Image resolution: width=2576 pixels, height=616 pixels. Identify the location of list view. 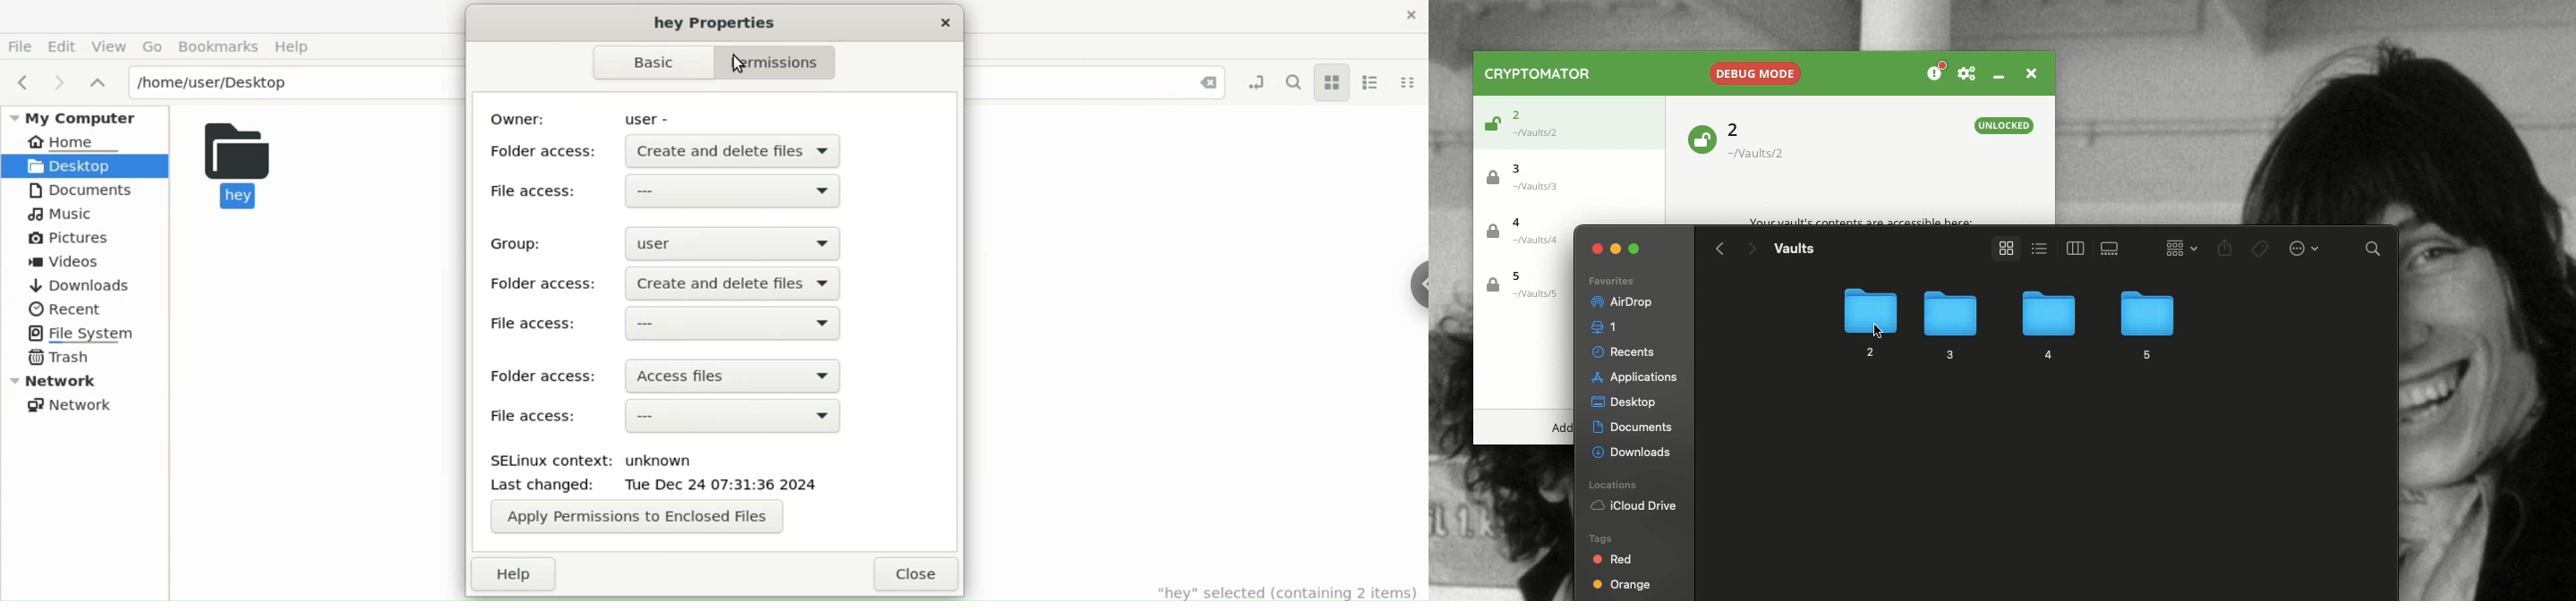
(1373, 84).